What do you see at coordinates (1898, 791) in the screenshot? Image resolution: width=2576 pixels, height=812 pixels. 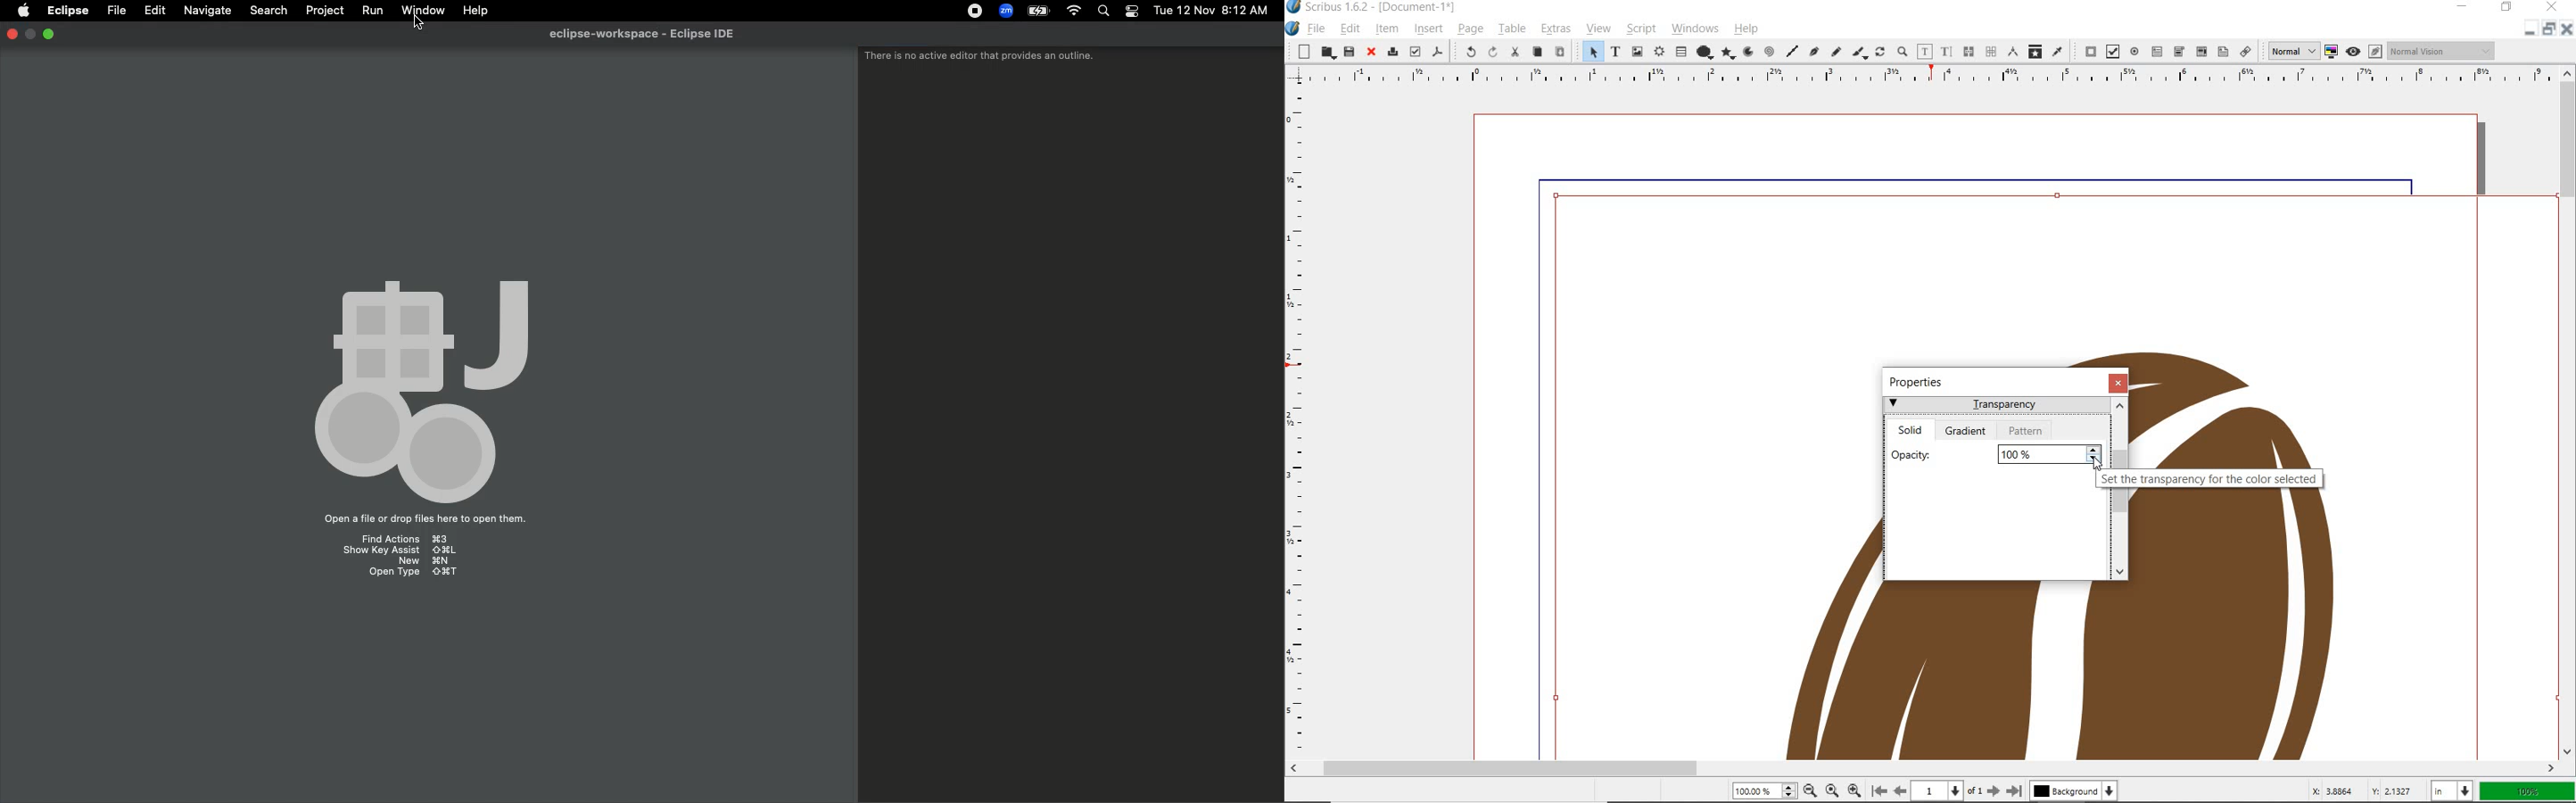 I see `Previous Page` at bounding box center [1898, 791].